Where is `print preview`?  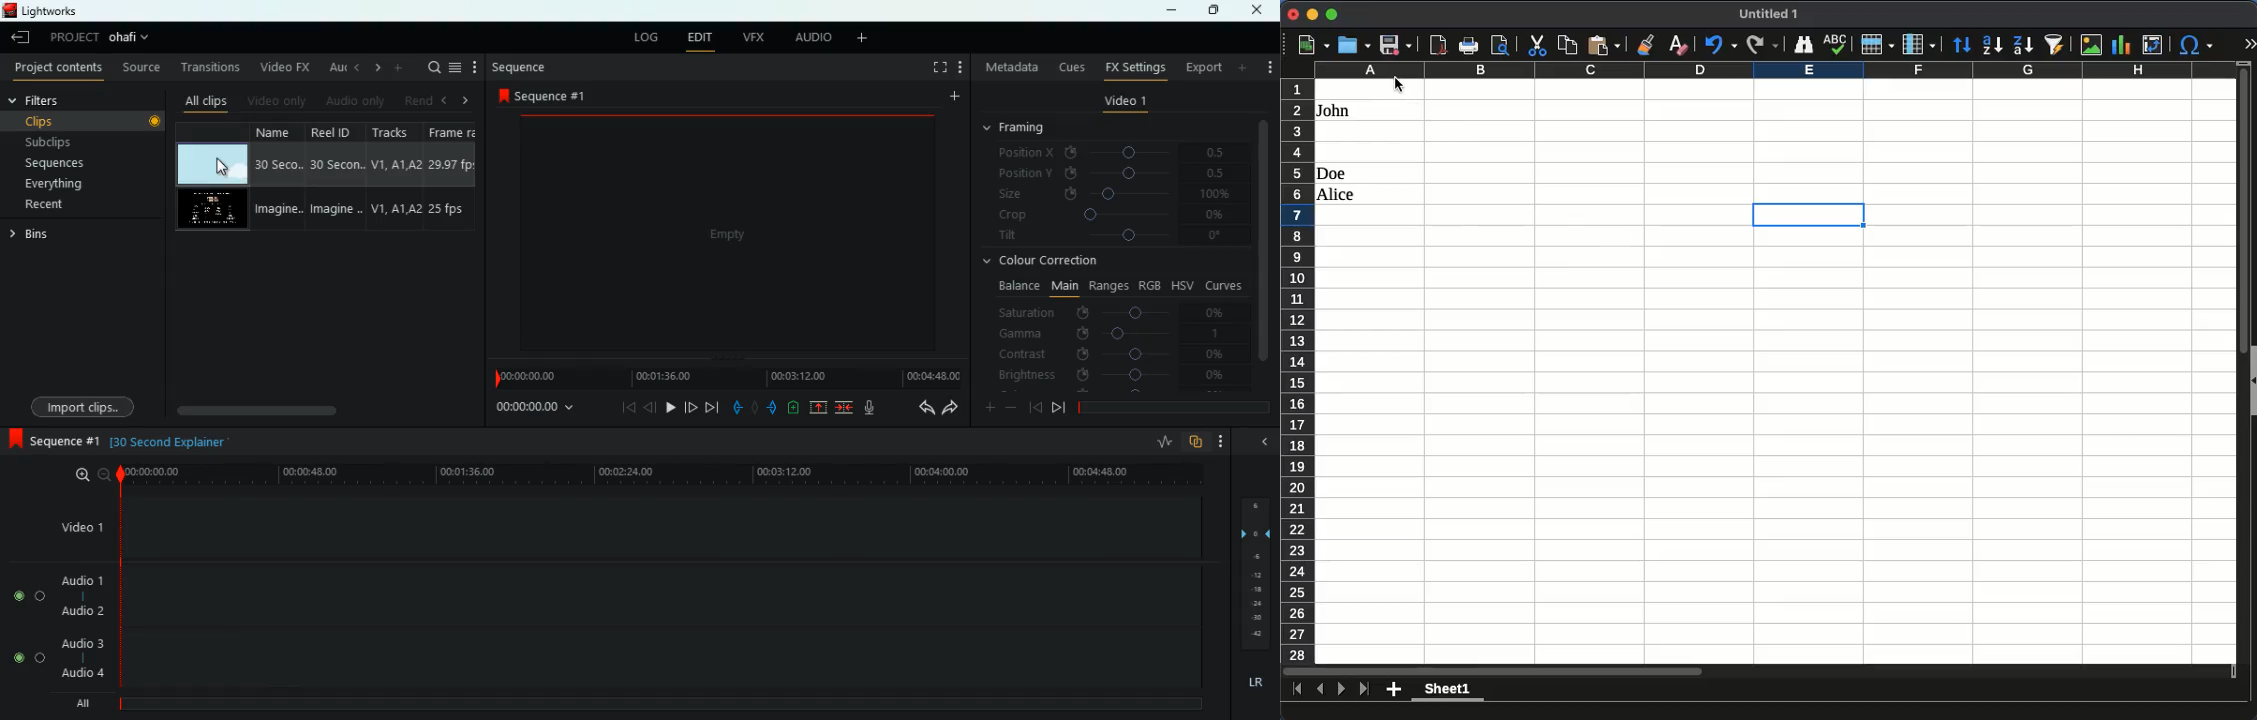 print preview is located at coordinates (1500, 45).